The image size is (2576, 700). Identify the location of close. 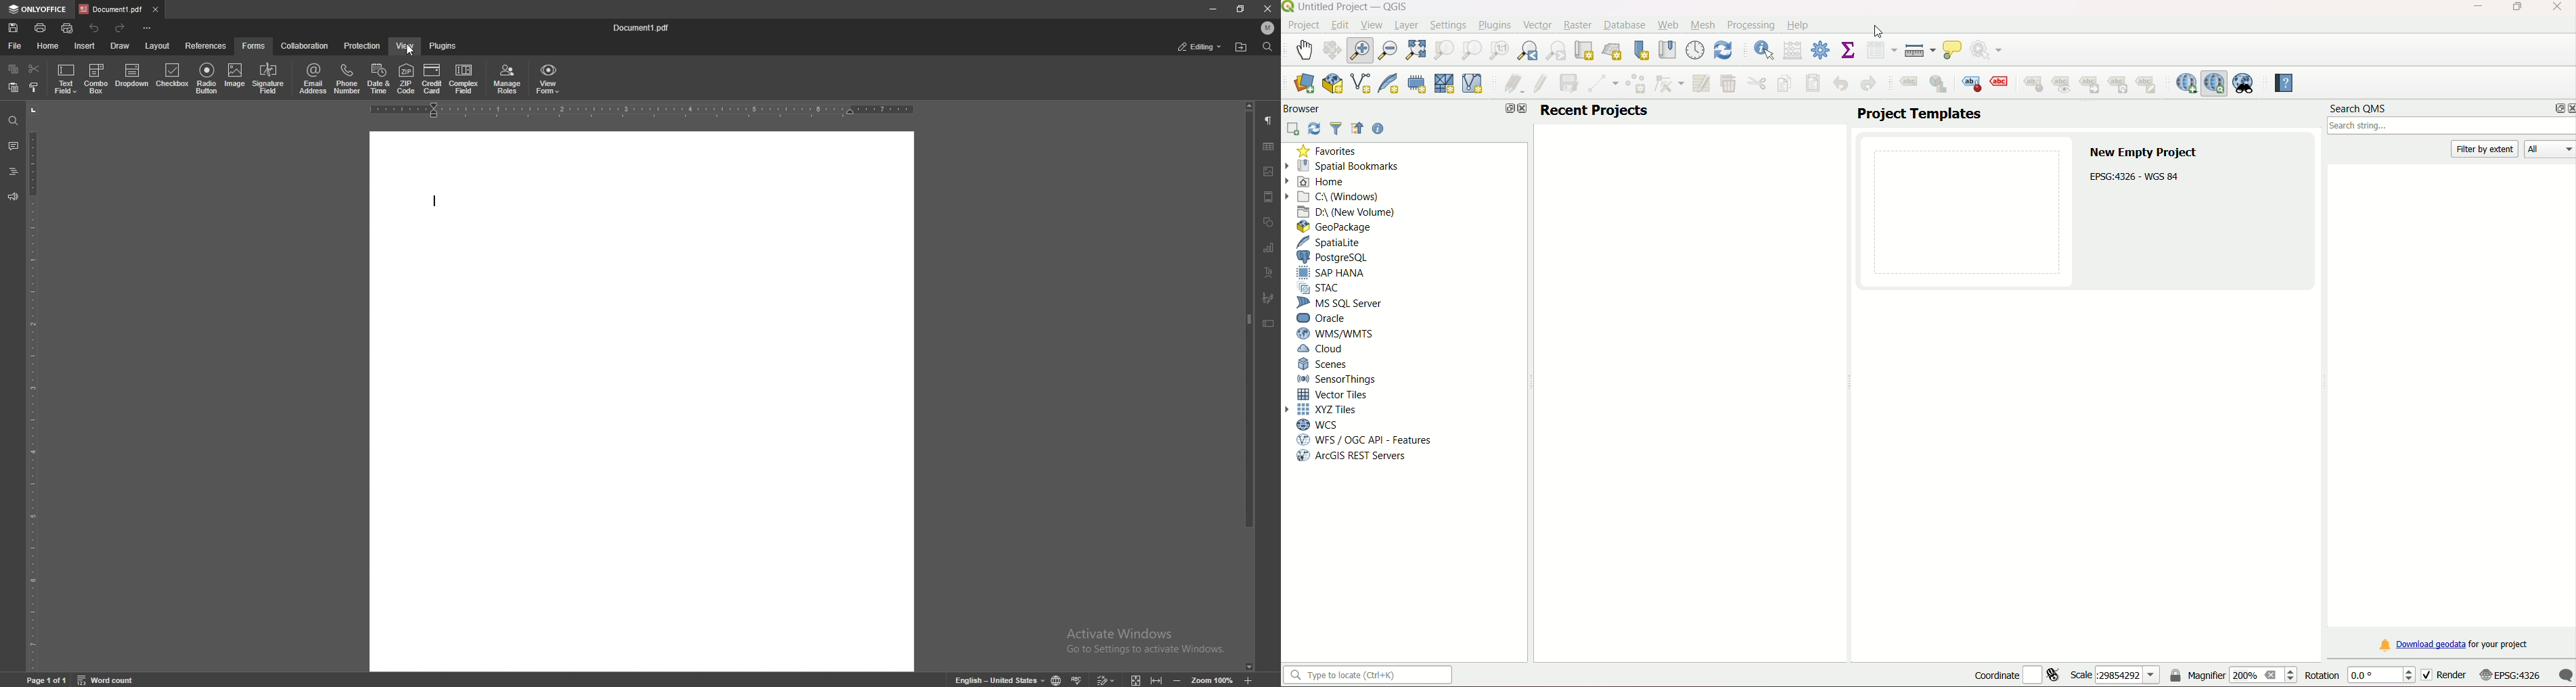
(1264, 9).